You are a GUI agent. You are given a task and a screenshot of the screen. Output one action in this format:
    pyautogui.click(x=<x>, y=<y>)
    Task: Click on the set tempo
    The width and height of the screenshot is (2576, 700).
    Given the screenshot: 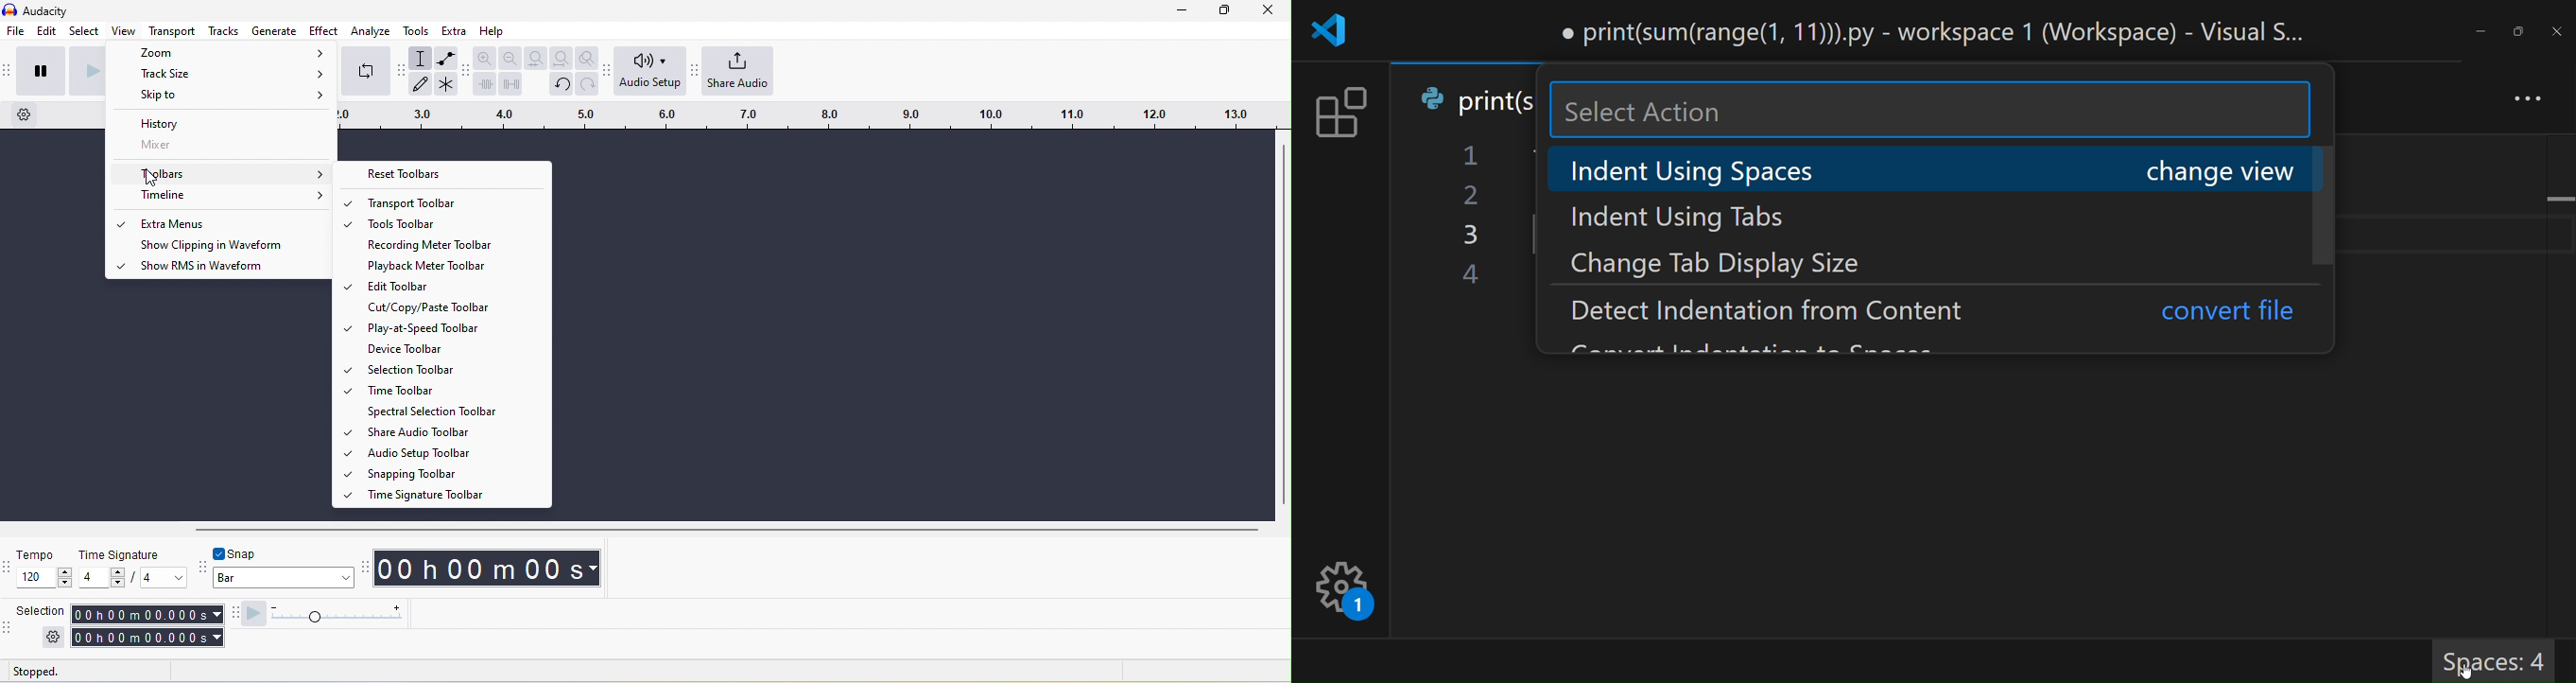 What is the action you would take?
    pyautogui.click(x=43, y=577)
    